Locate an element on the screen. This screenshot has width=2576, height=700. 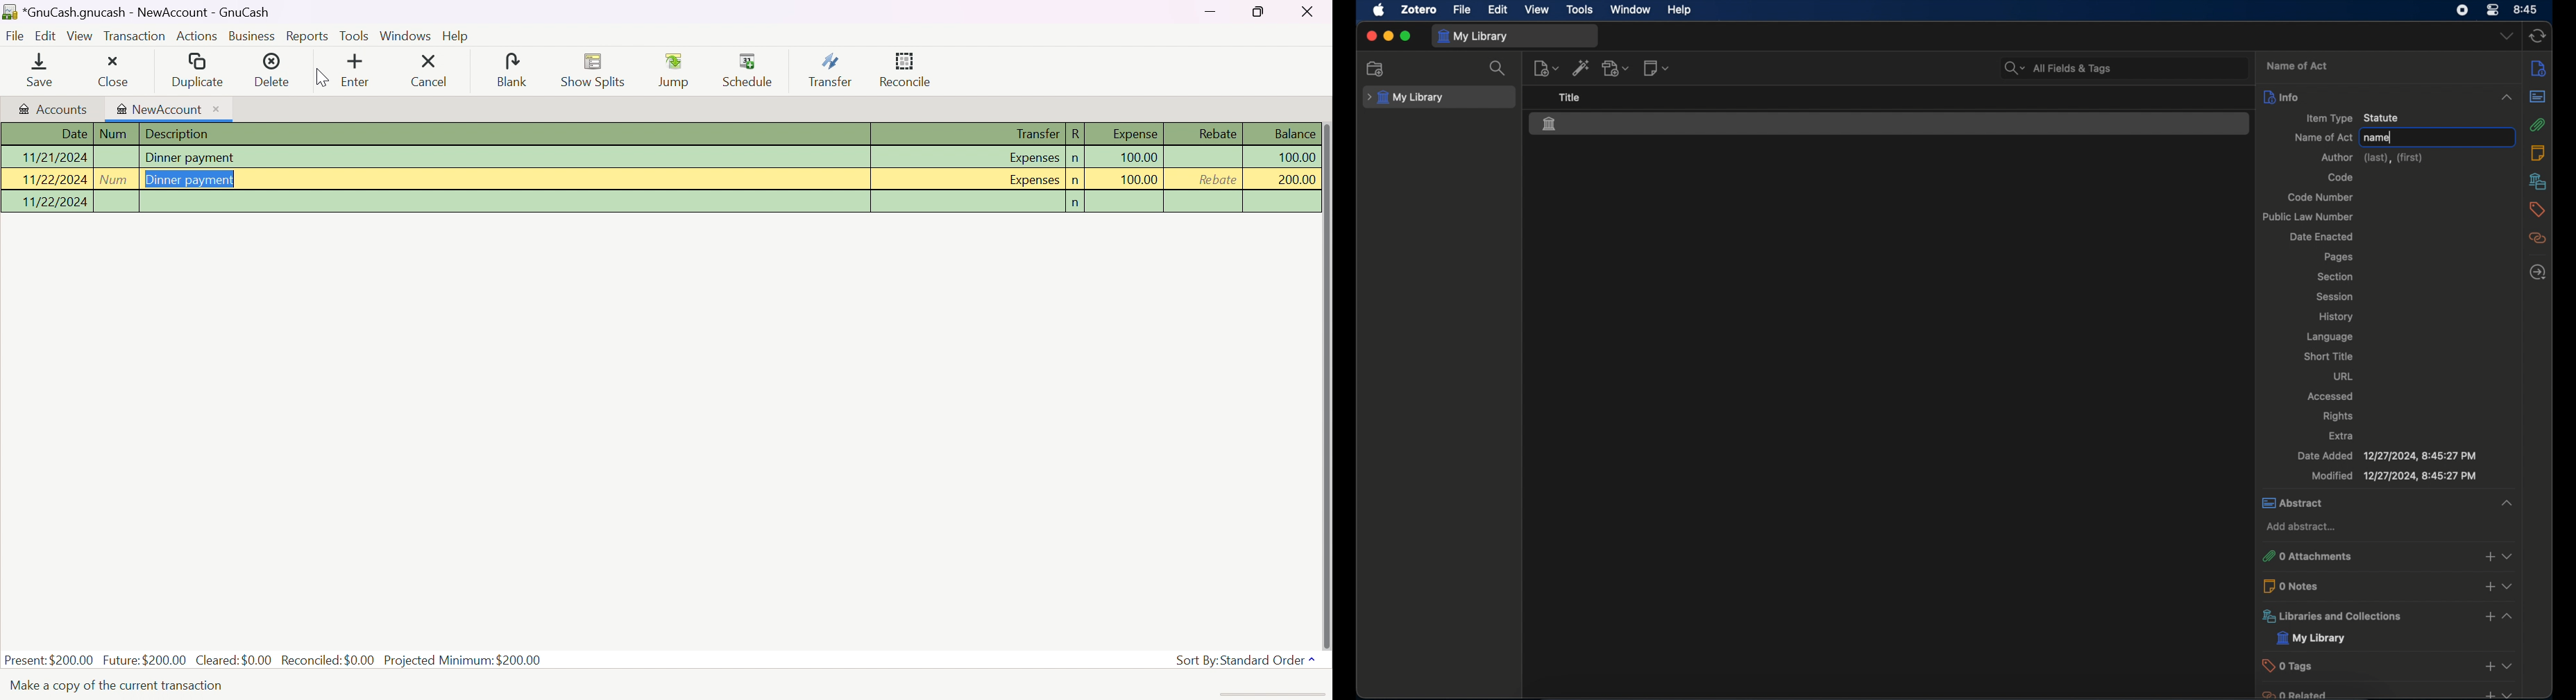
history is located at coordinates (2336, 318).